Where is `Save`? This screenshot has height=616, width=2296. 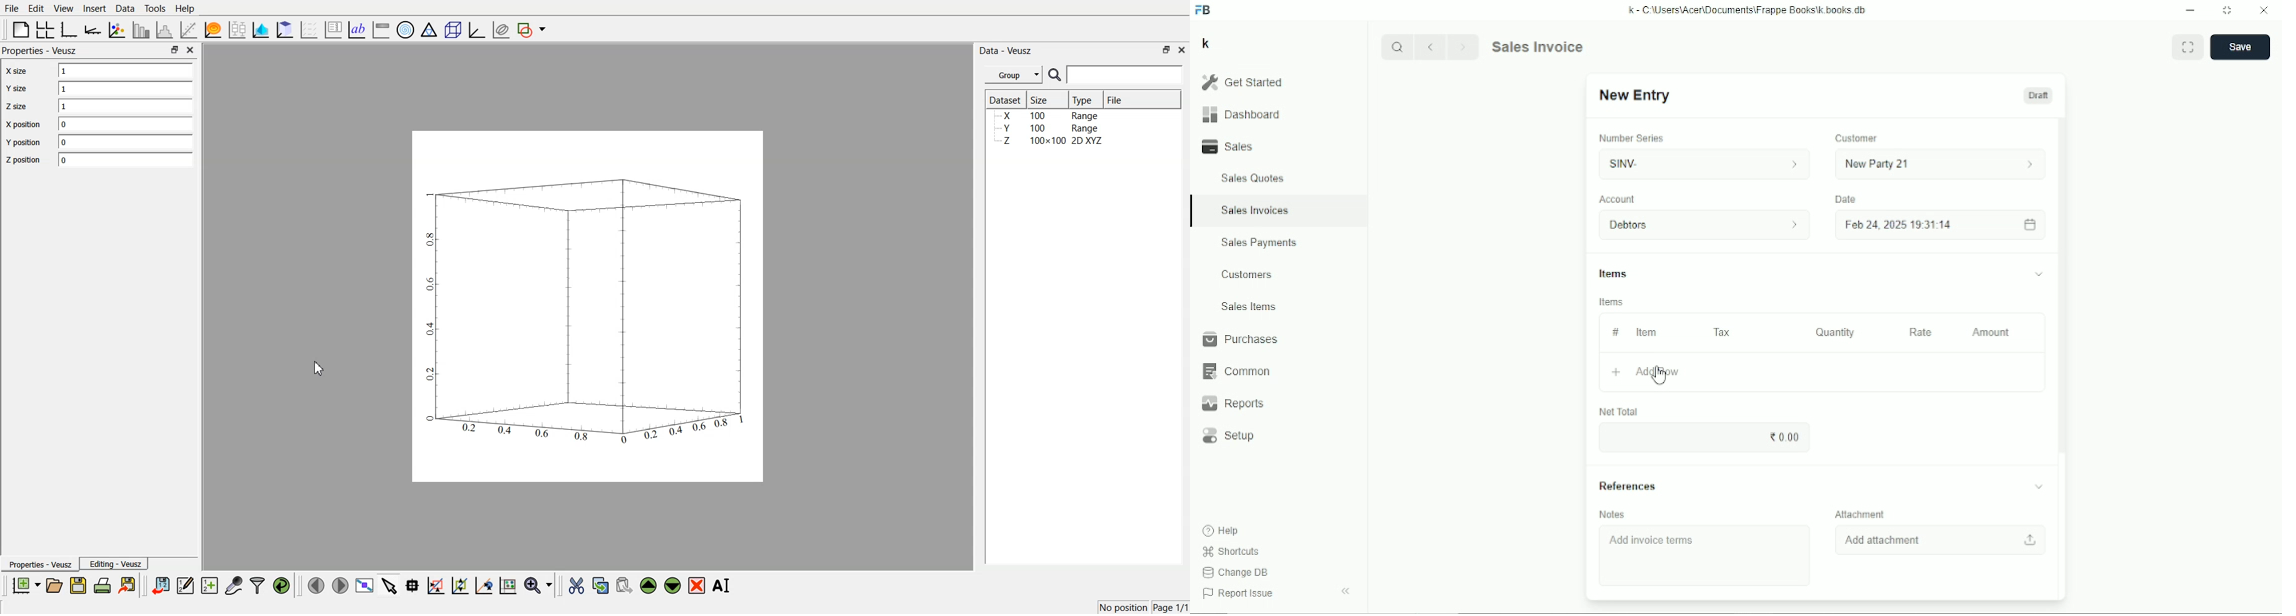 Save is located at coordinates (2240, 47).